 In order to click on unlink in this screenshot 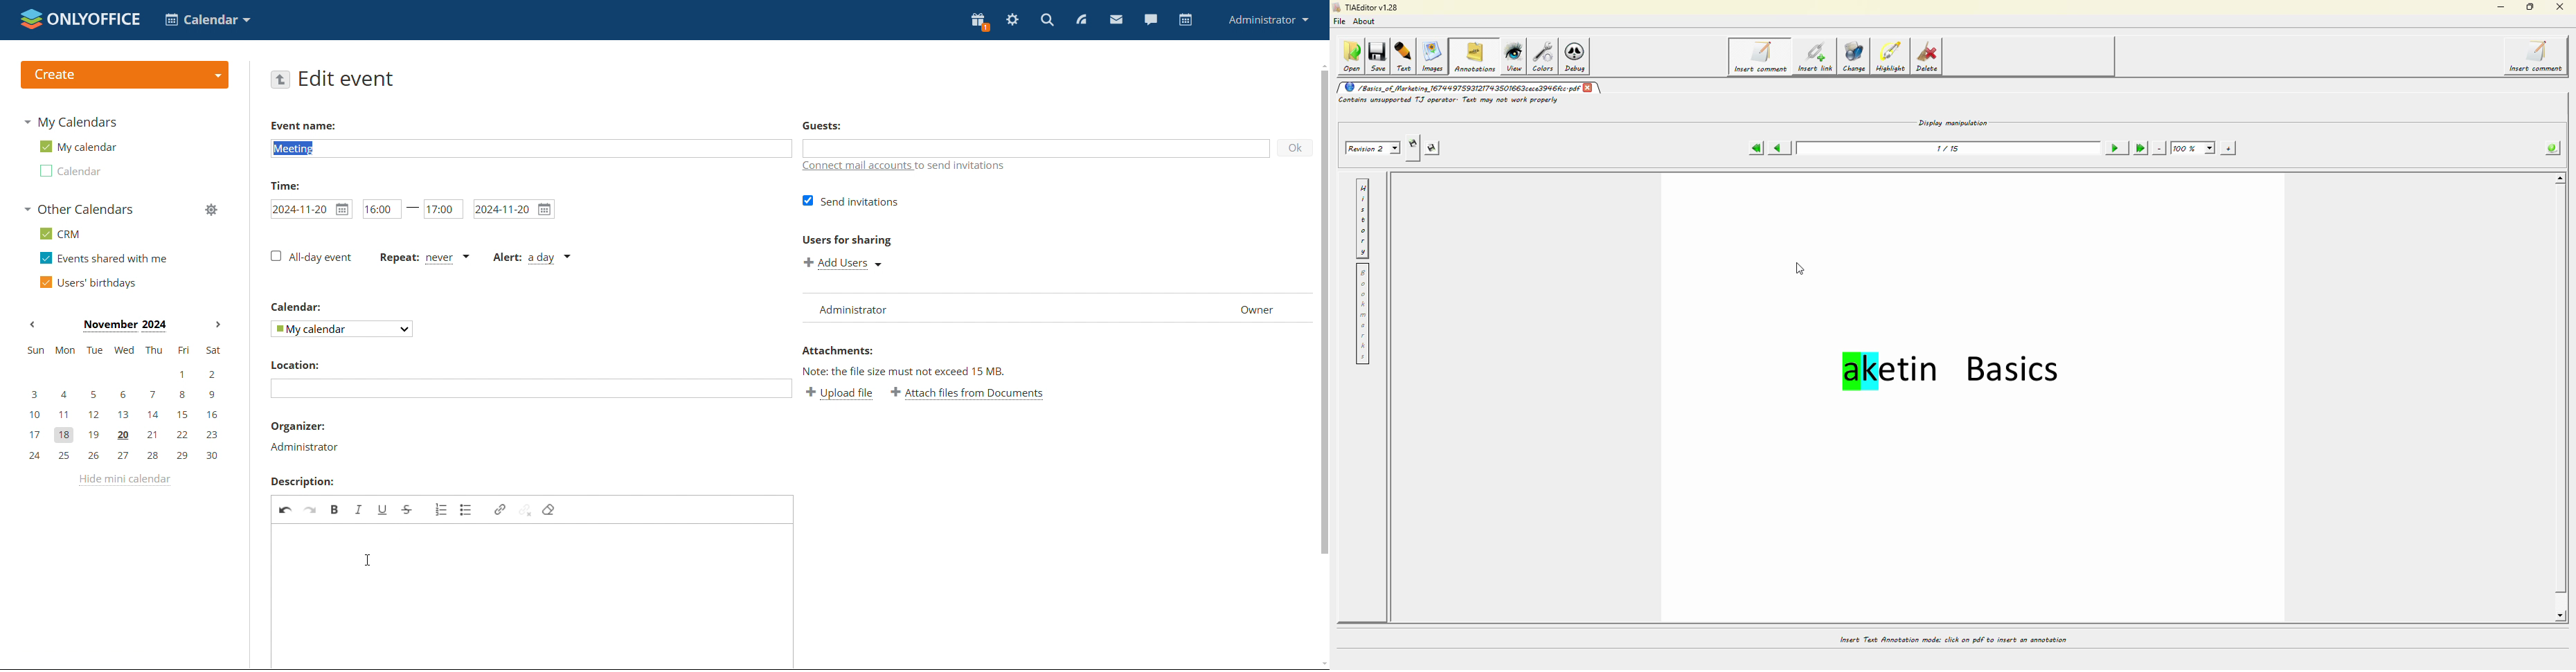, I will do `click(524, 510)`.